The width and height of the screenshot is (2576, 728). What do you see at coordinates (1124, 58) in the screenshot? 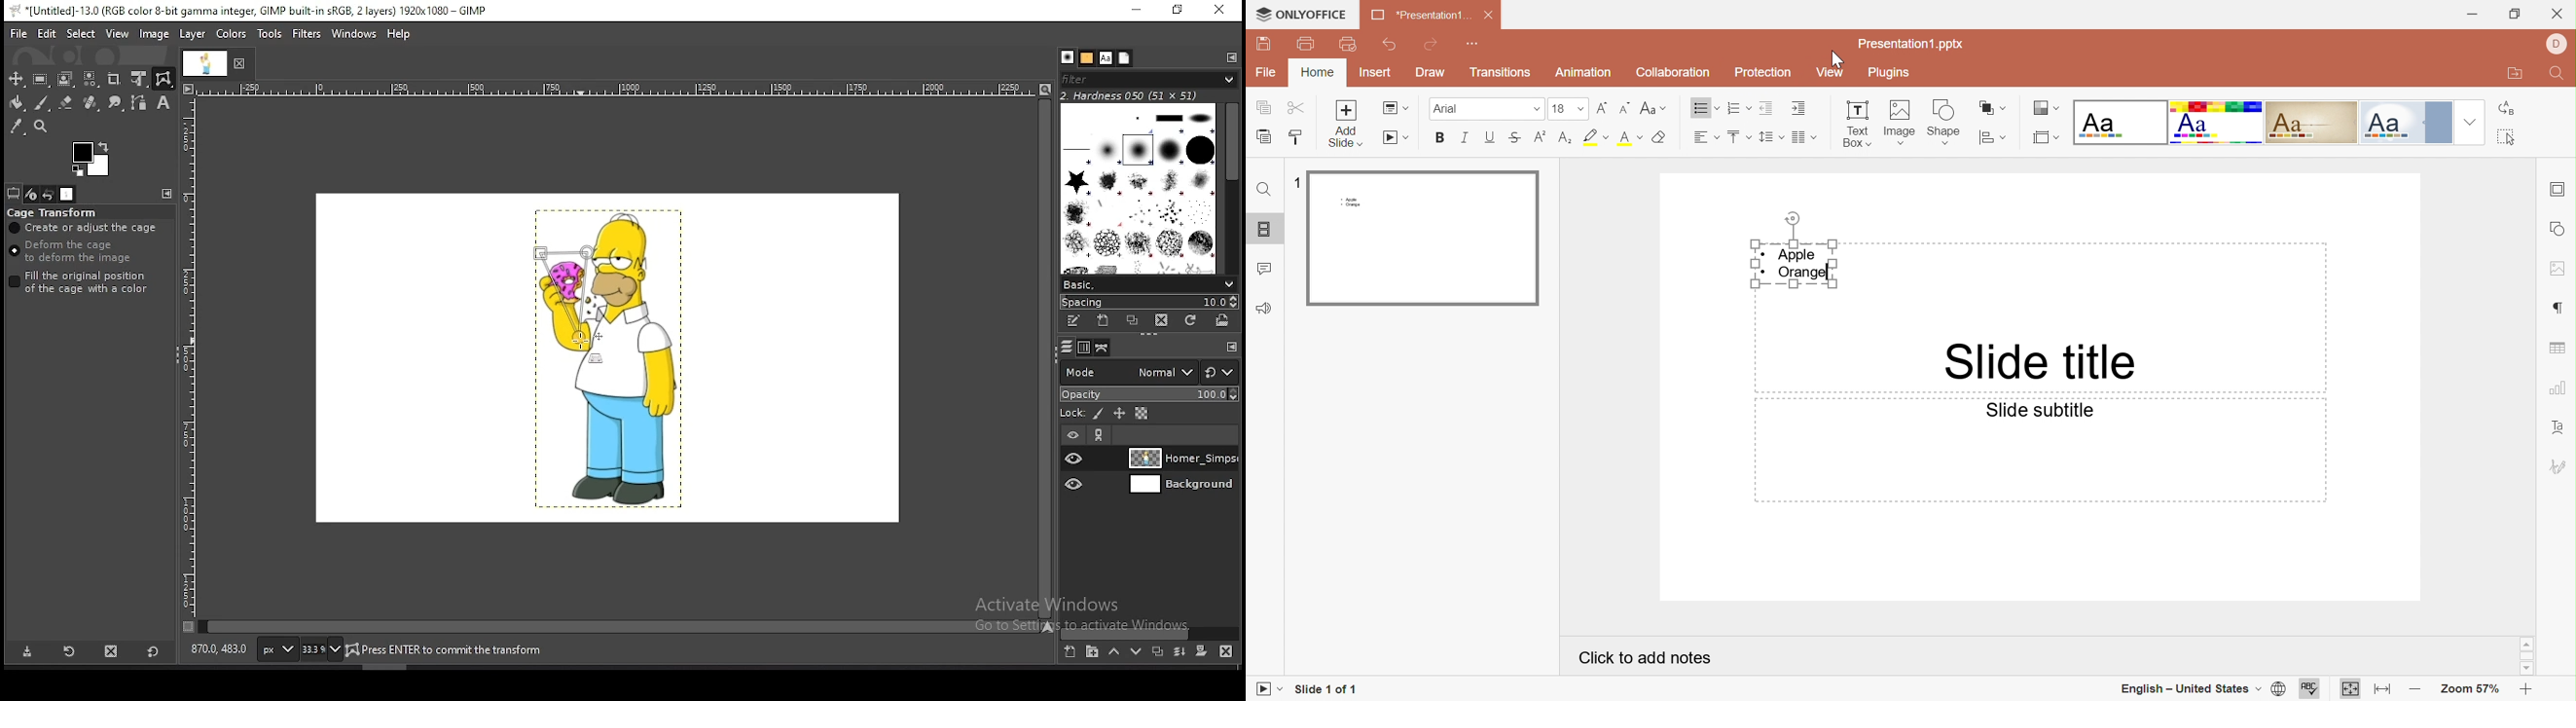
I see `document history` at bounding box center [1124, 58].